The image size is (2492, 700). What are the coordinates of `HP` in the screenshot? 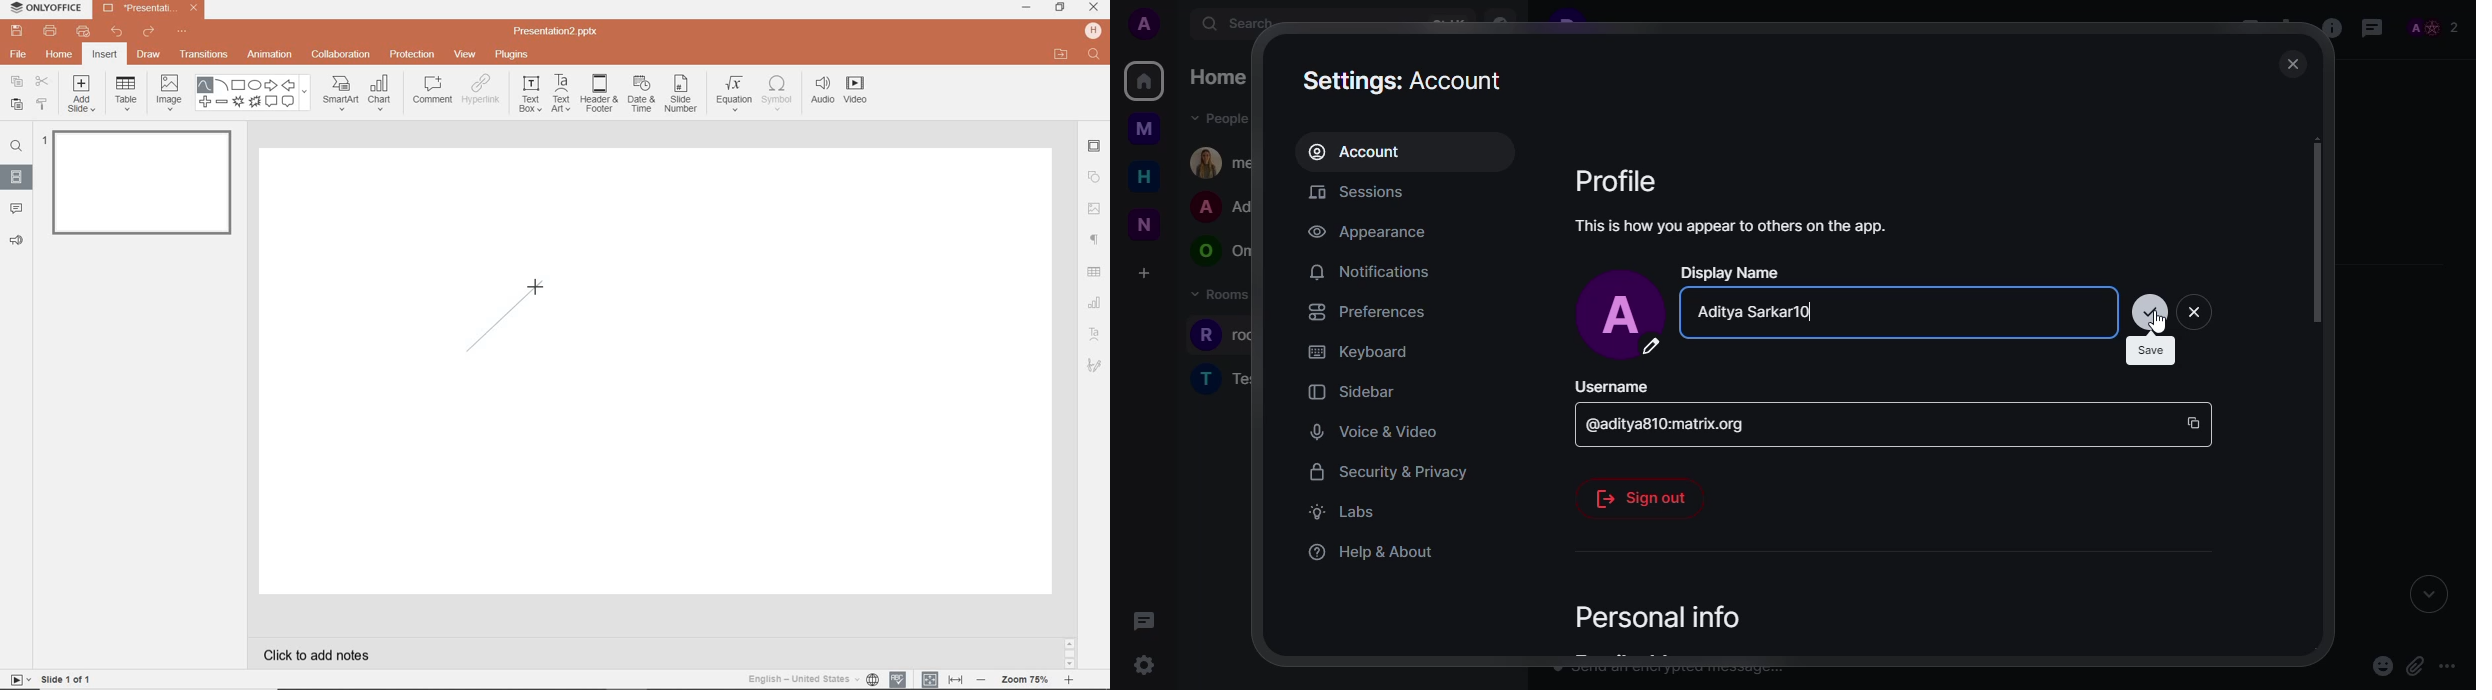 It's located at (1092, 30).